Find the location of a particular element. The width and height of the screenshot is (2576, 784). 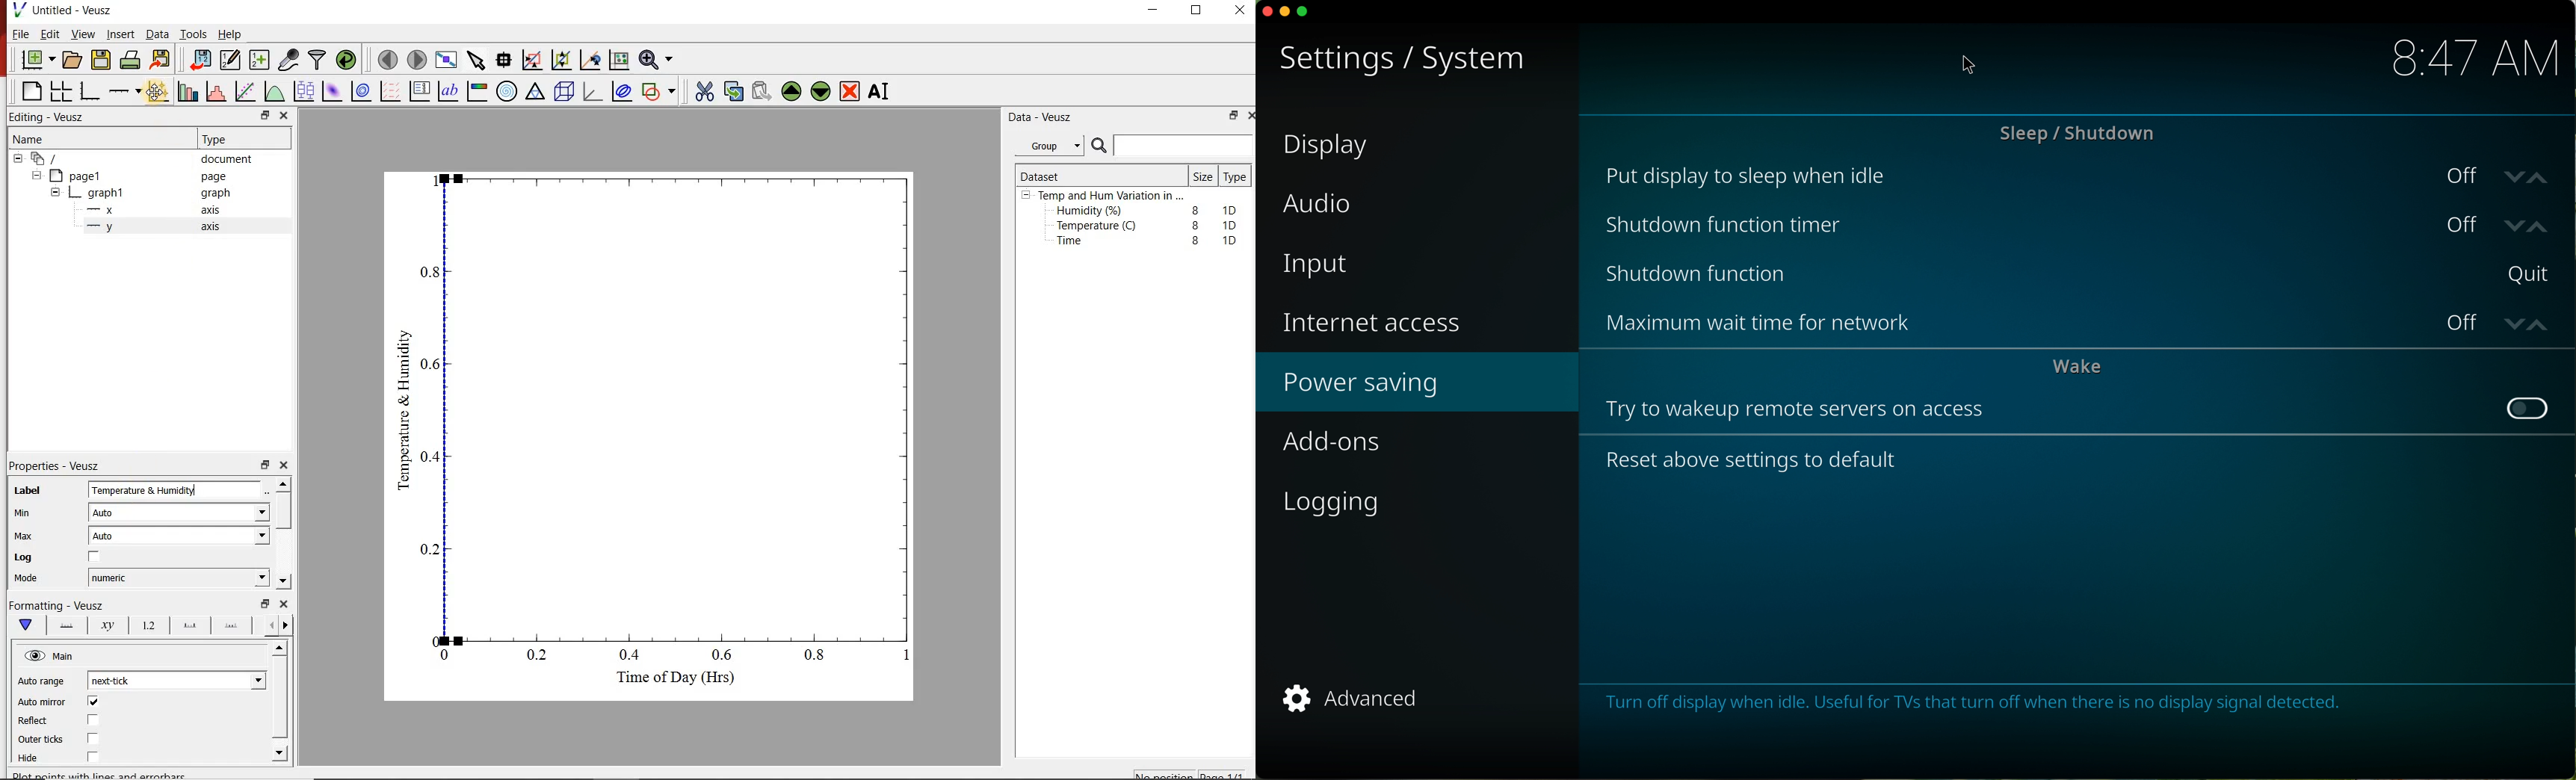

0.8 is located at coordinates (430, 271).